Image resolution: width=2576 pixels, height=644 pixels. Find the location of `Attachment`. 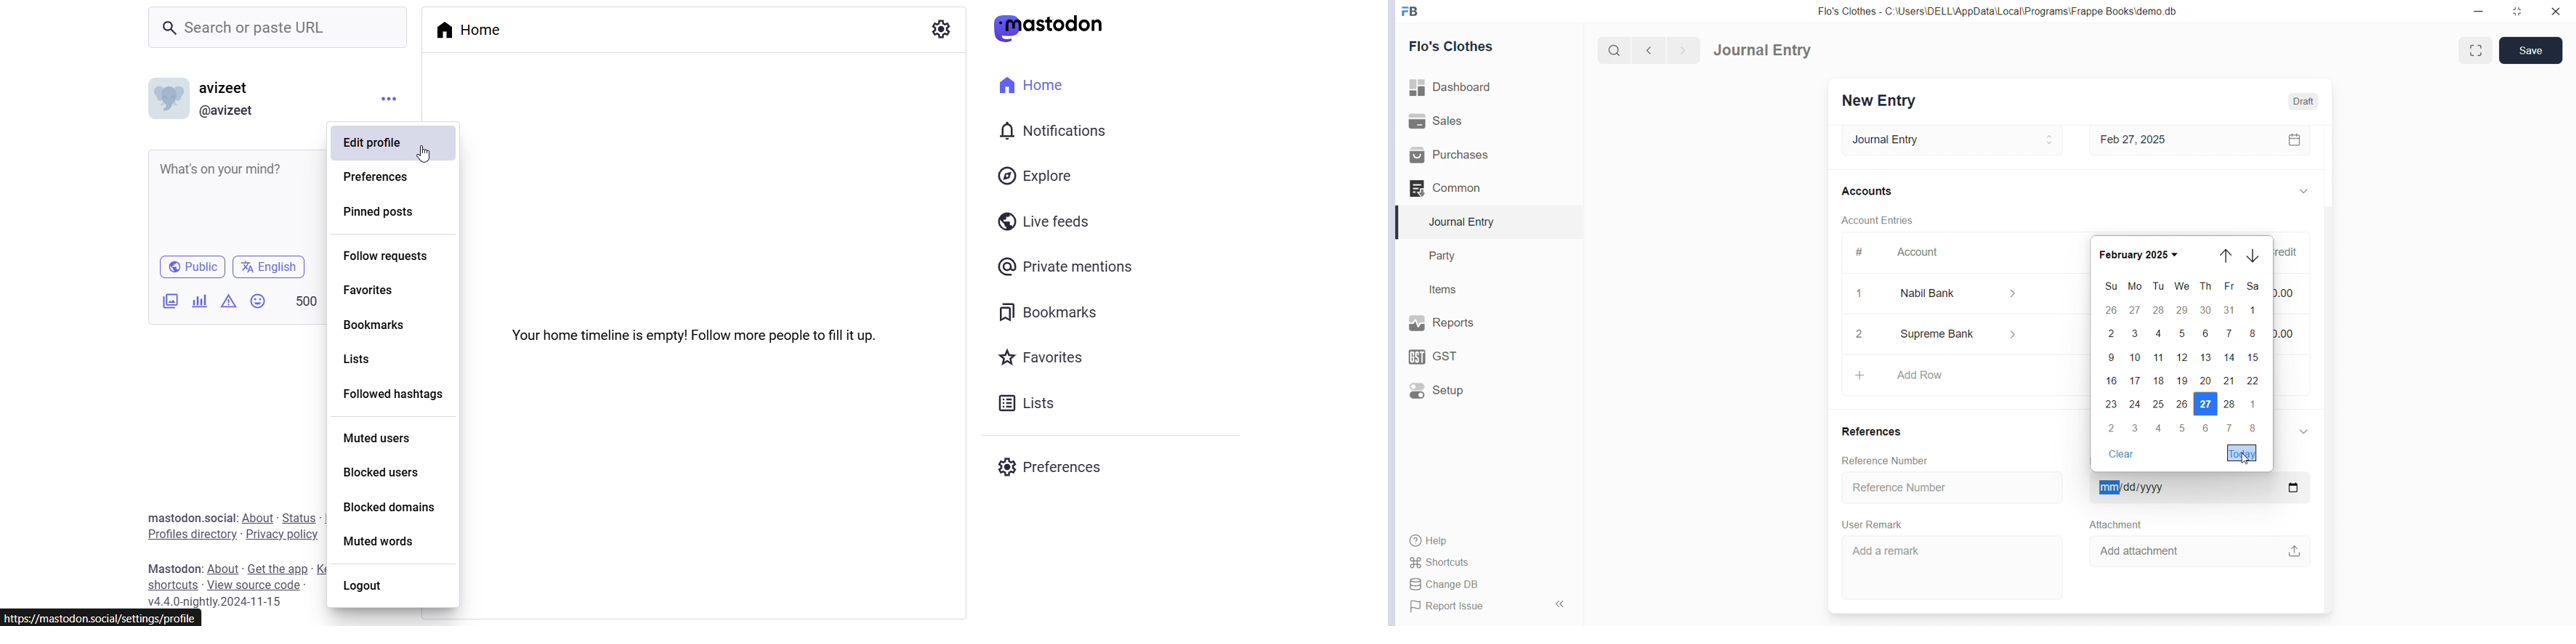

Attachment is located at coordinates (2116, 525).